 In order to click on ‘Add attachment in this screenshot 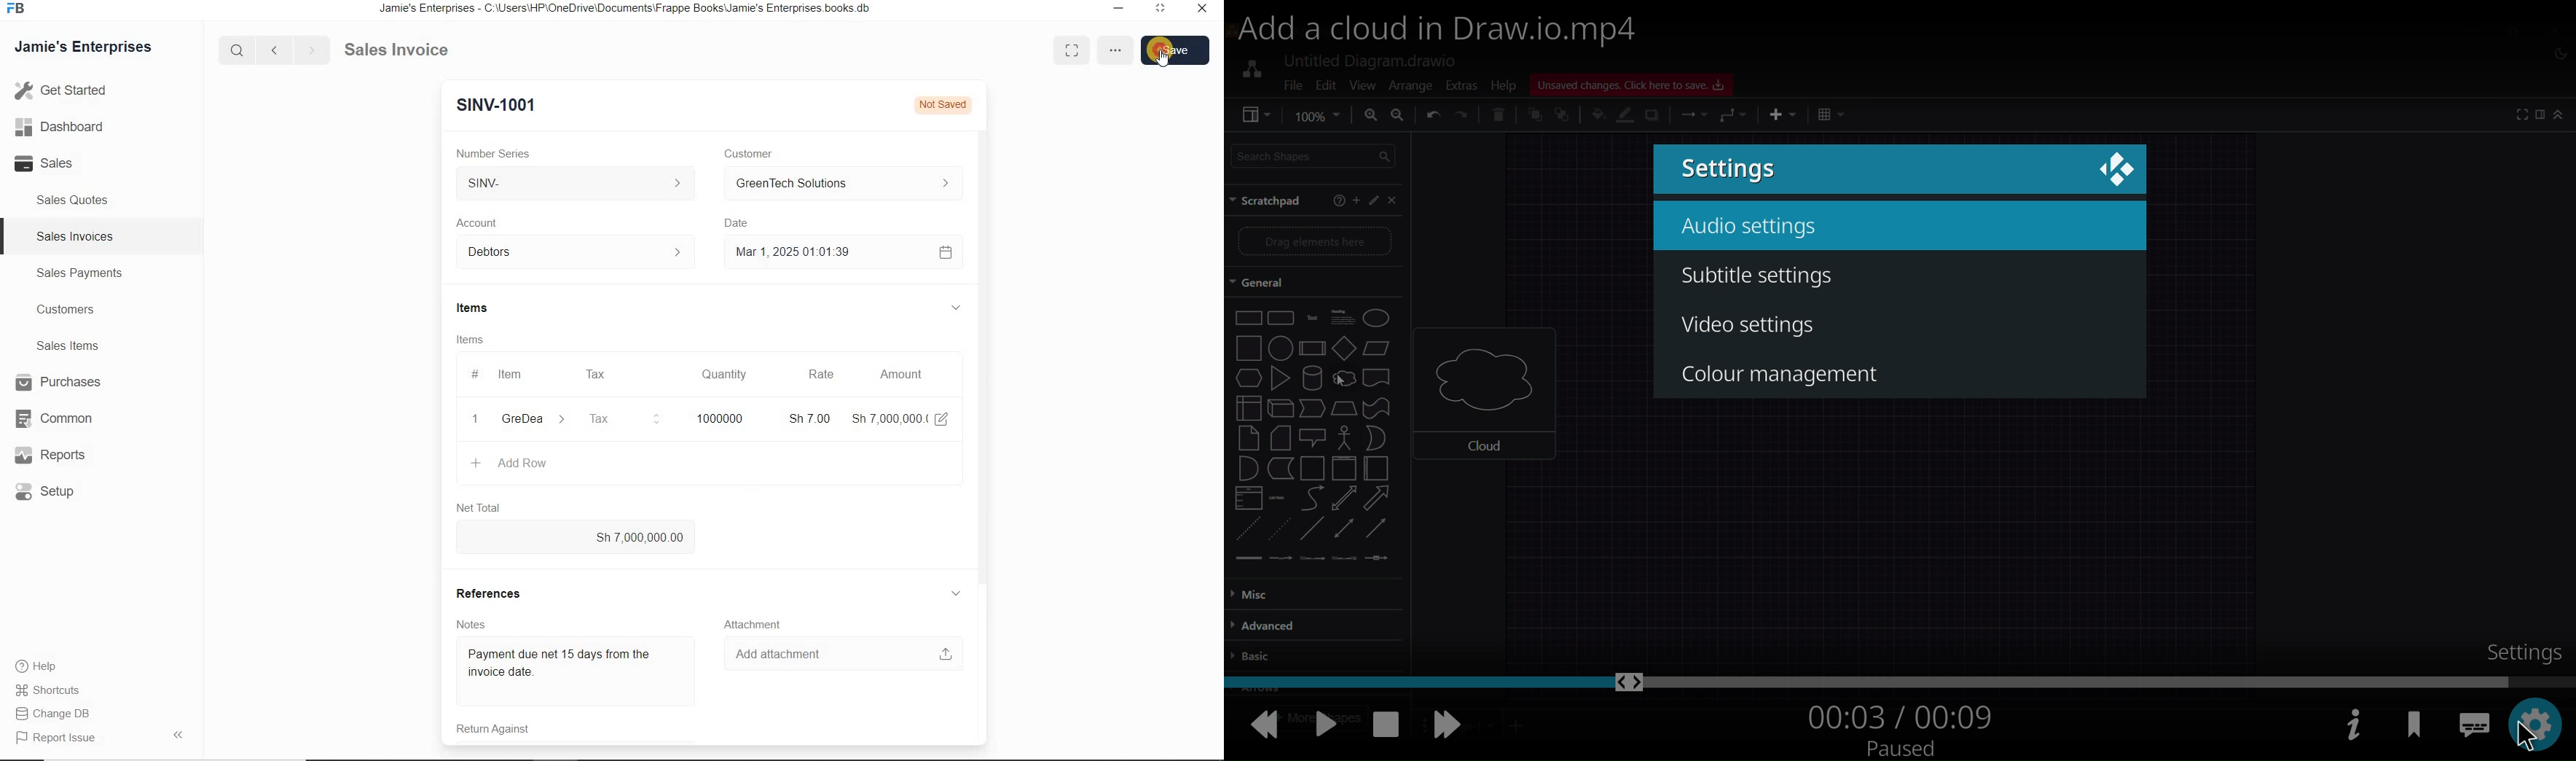, I will do `click(841, 652)`.